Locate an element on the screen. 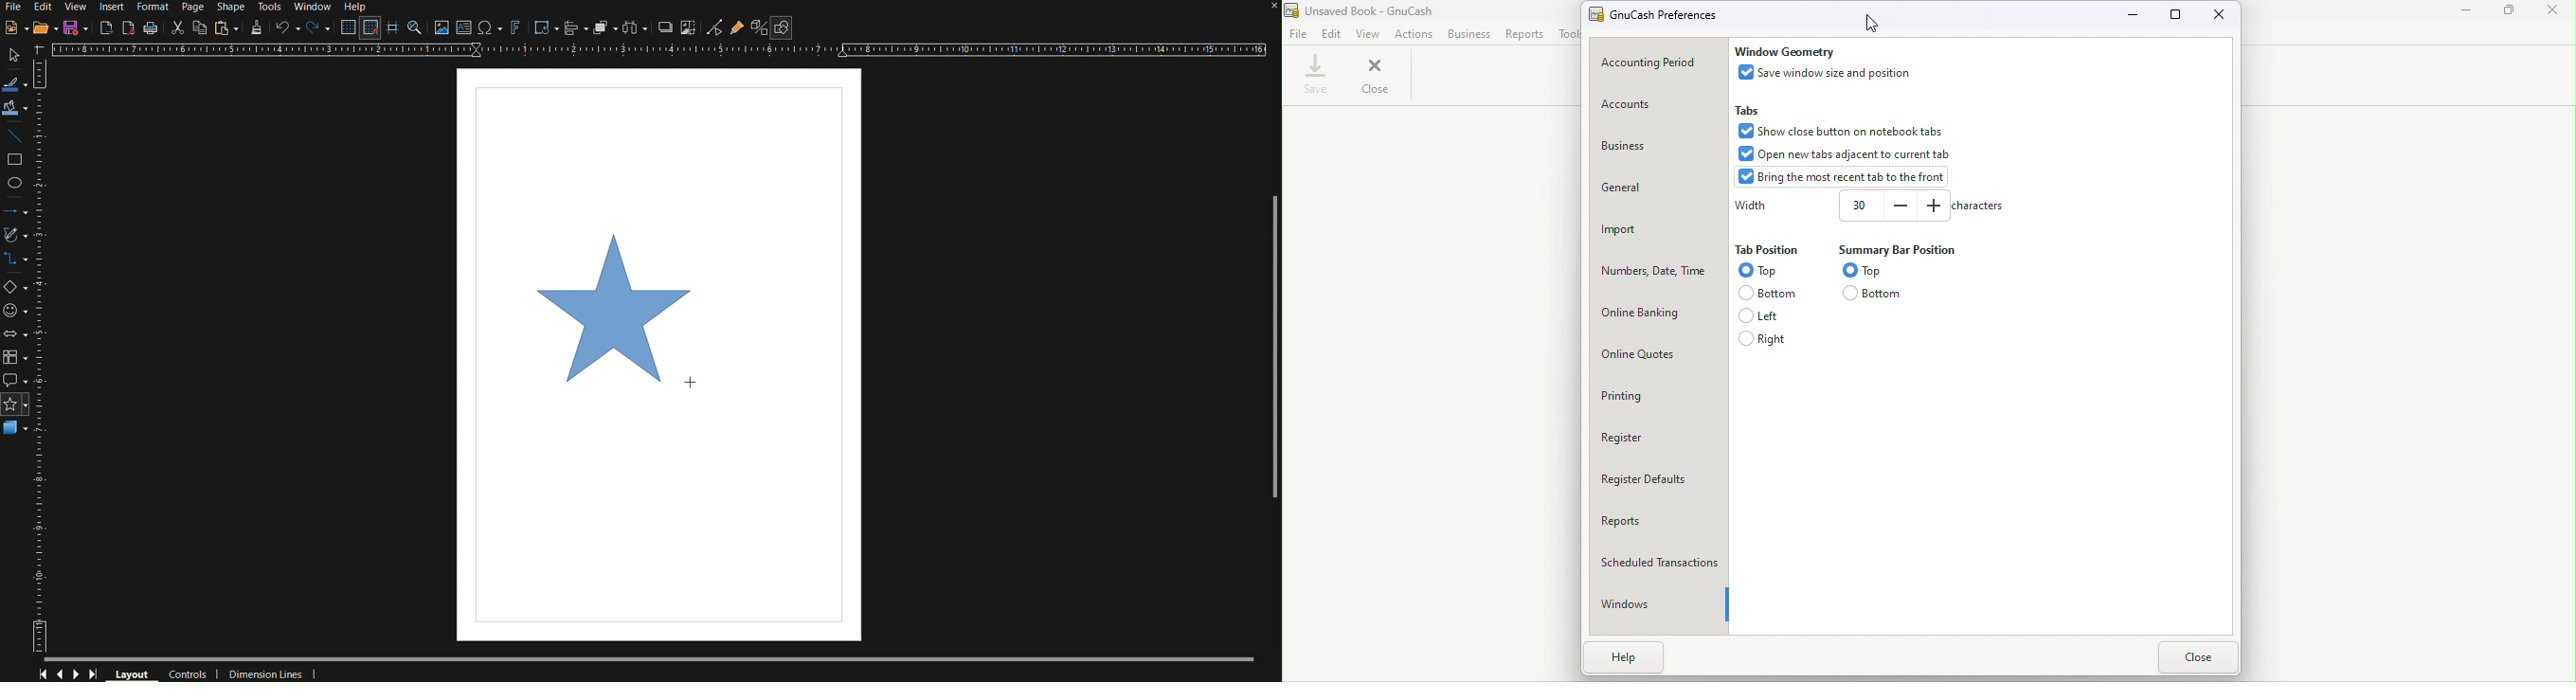 The image size is (2576, 700). Scheduled transcations is located at coordinates (1663, 558).